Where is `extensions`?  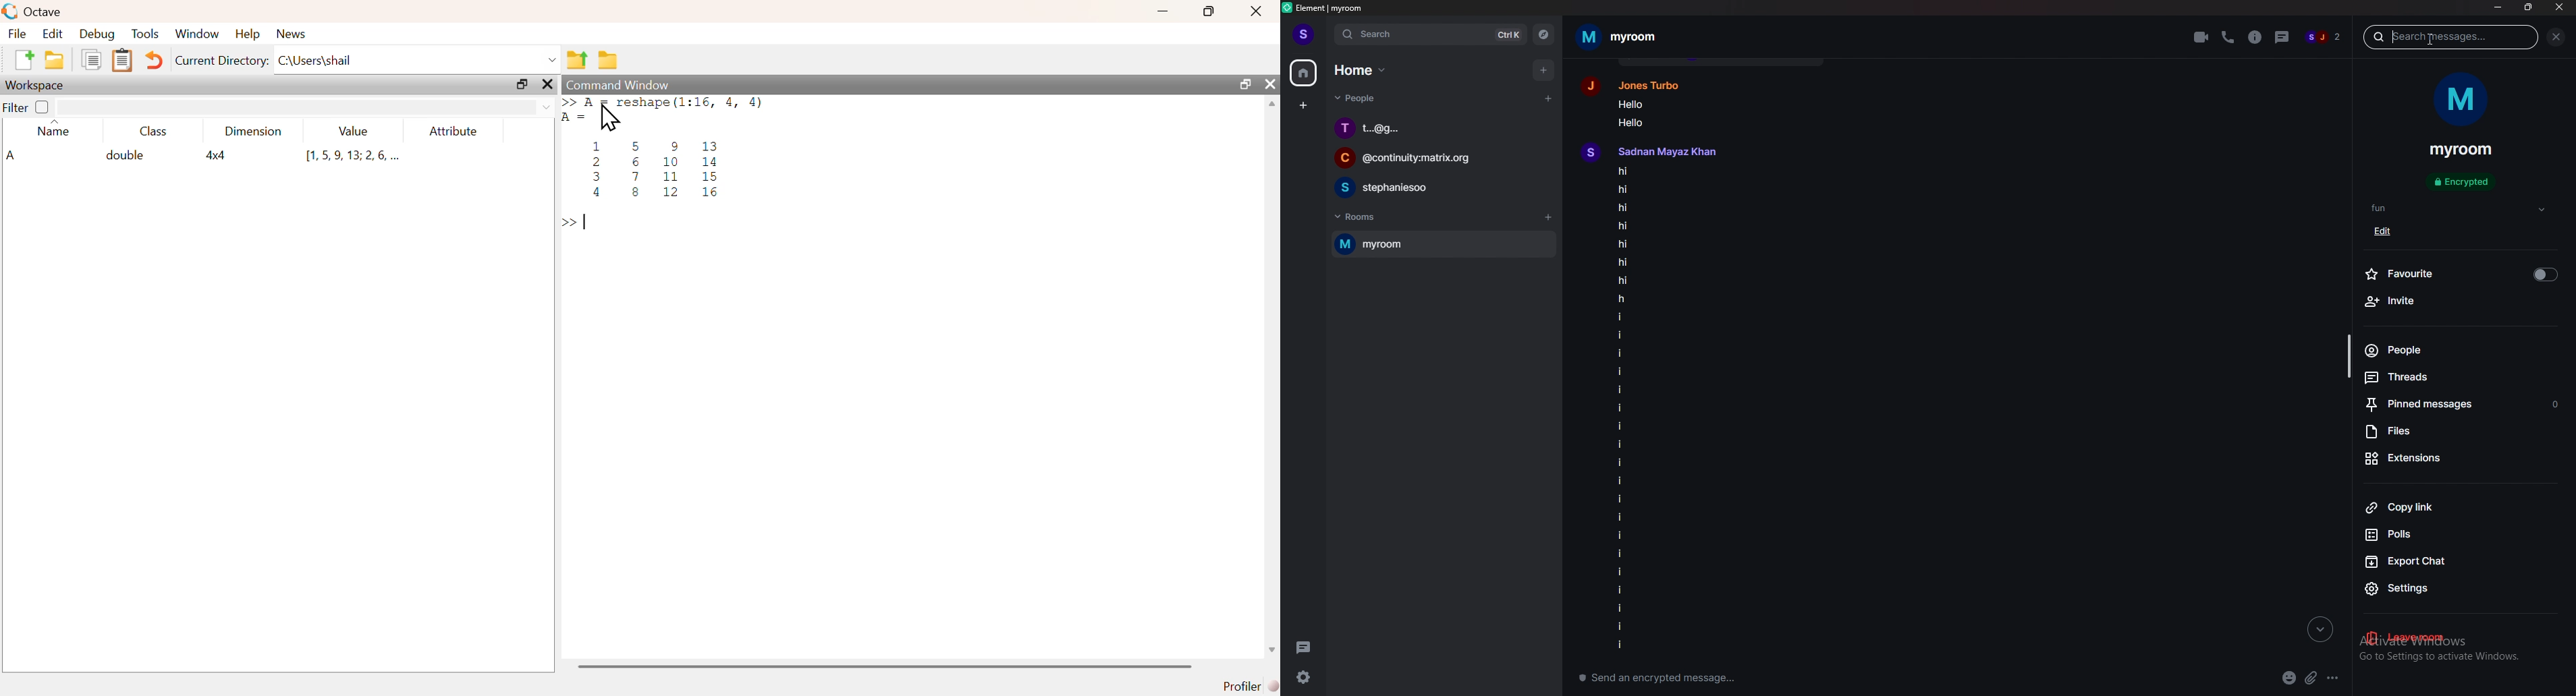 extensions is located at coordinates (2443, 457).